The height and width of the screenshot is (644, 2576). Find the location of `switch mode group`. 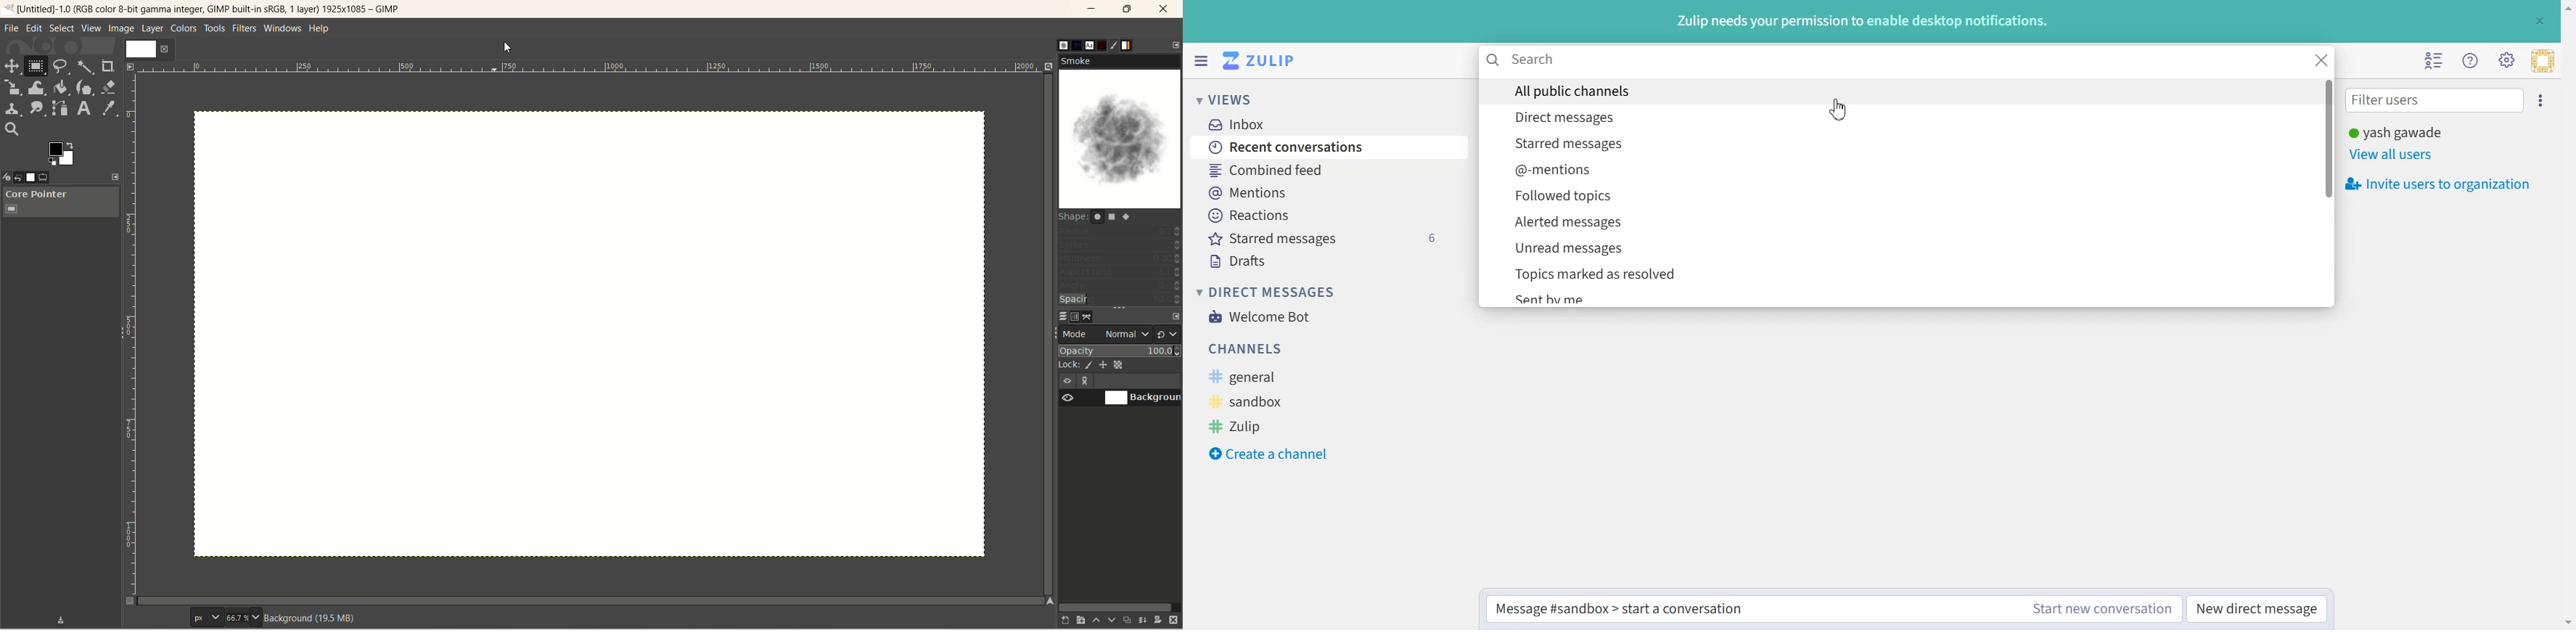

switch mode group is located at coordinates (1168, 331).